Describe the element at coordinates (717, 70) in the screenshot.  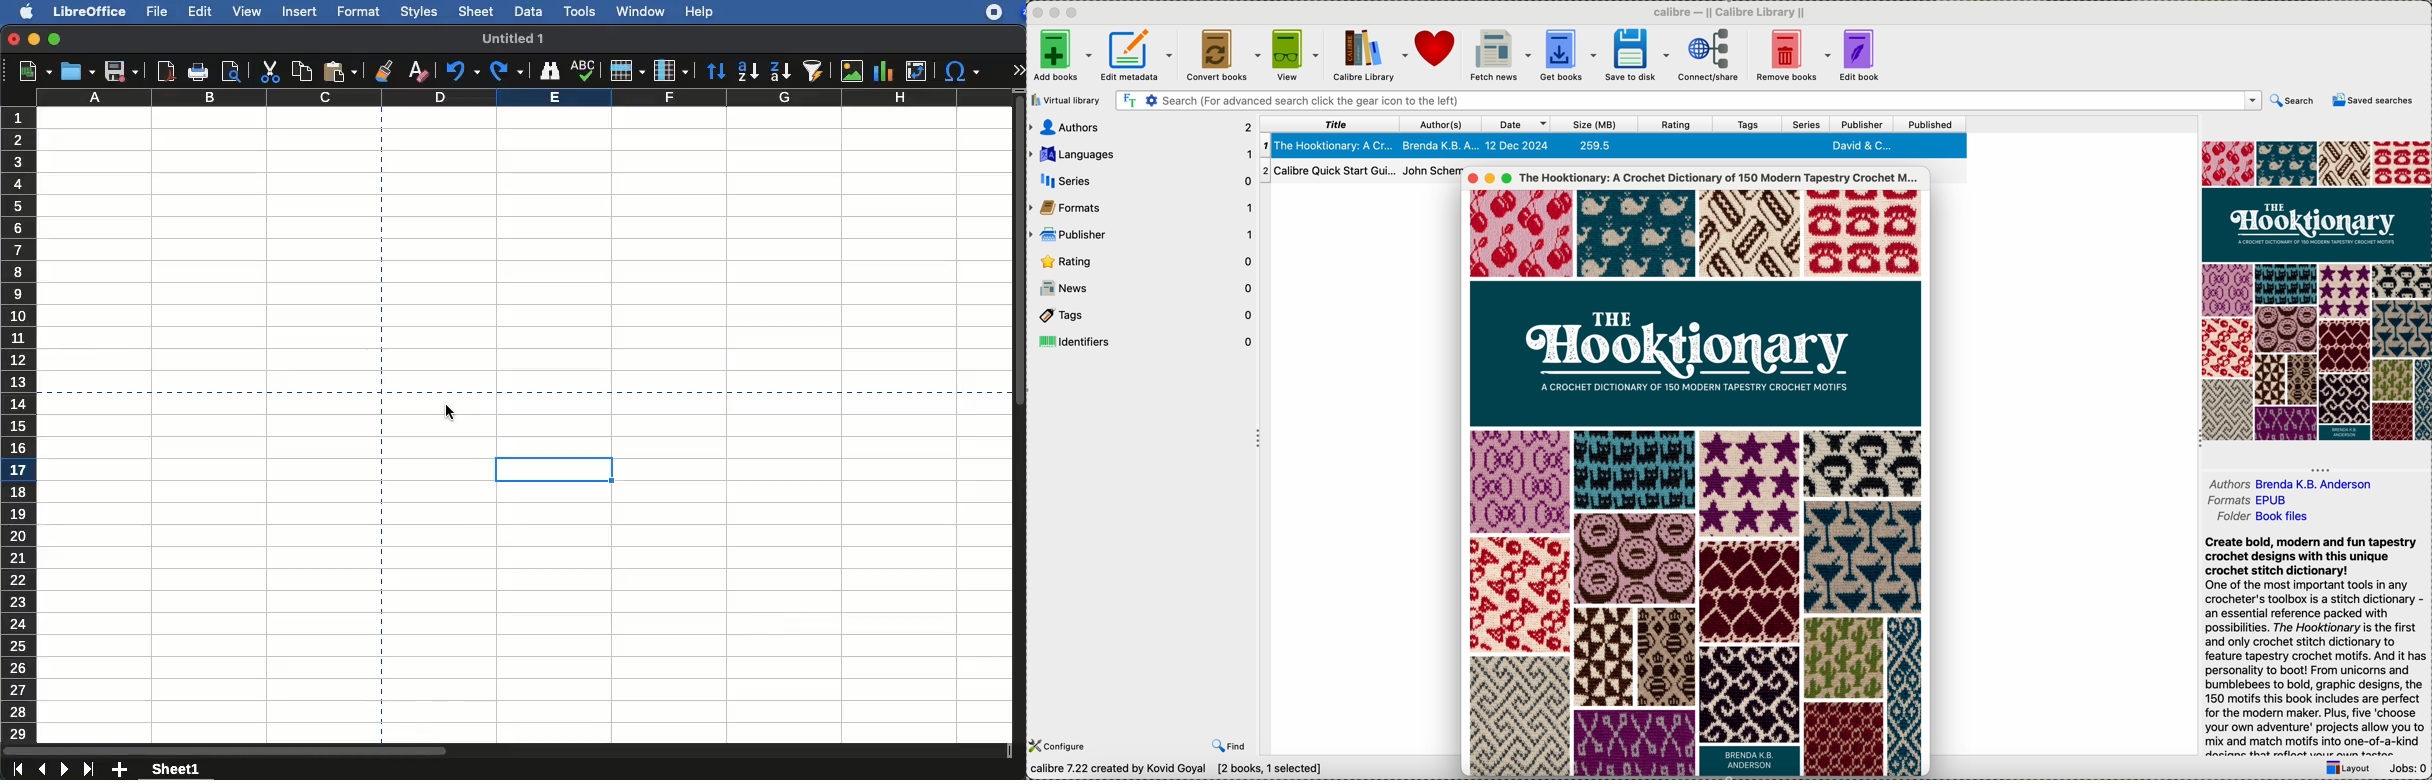
I see `sort` at that location.